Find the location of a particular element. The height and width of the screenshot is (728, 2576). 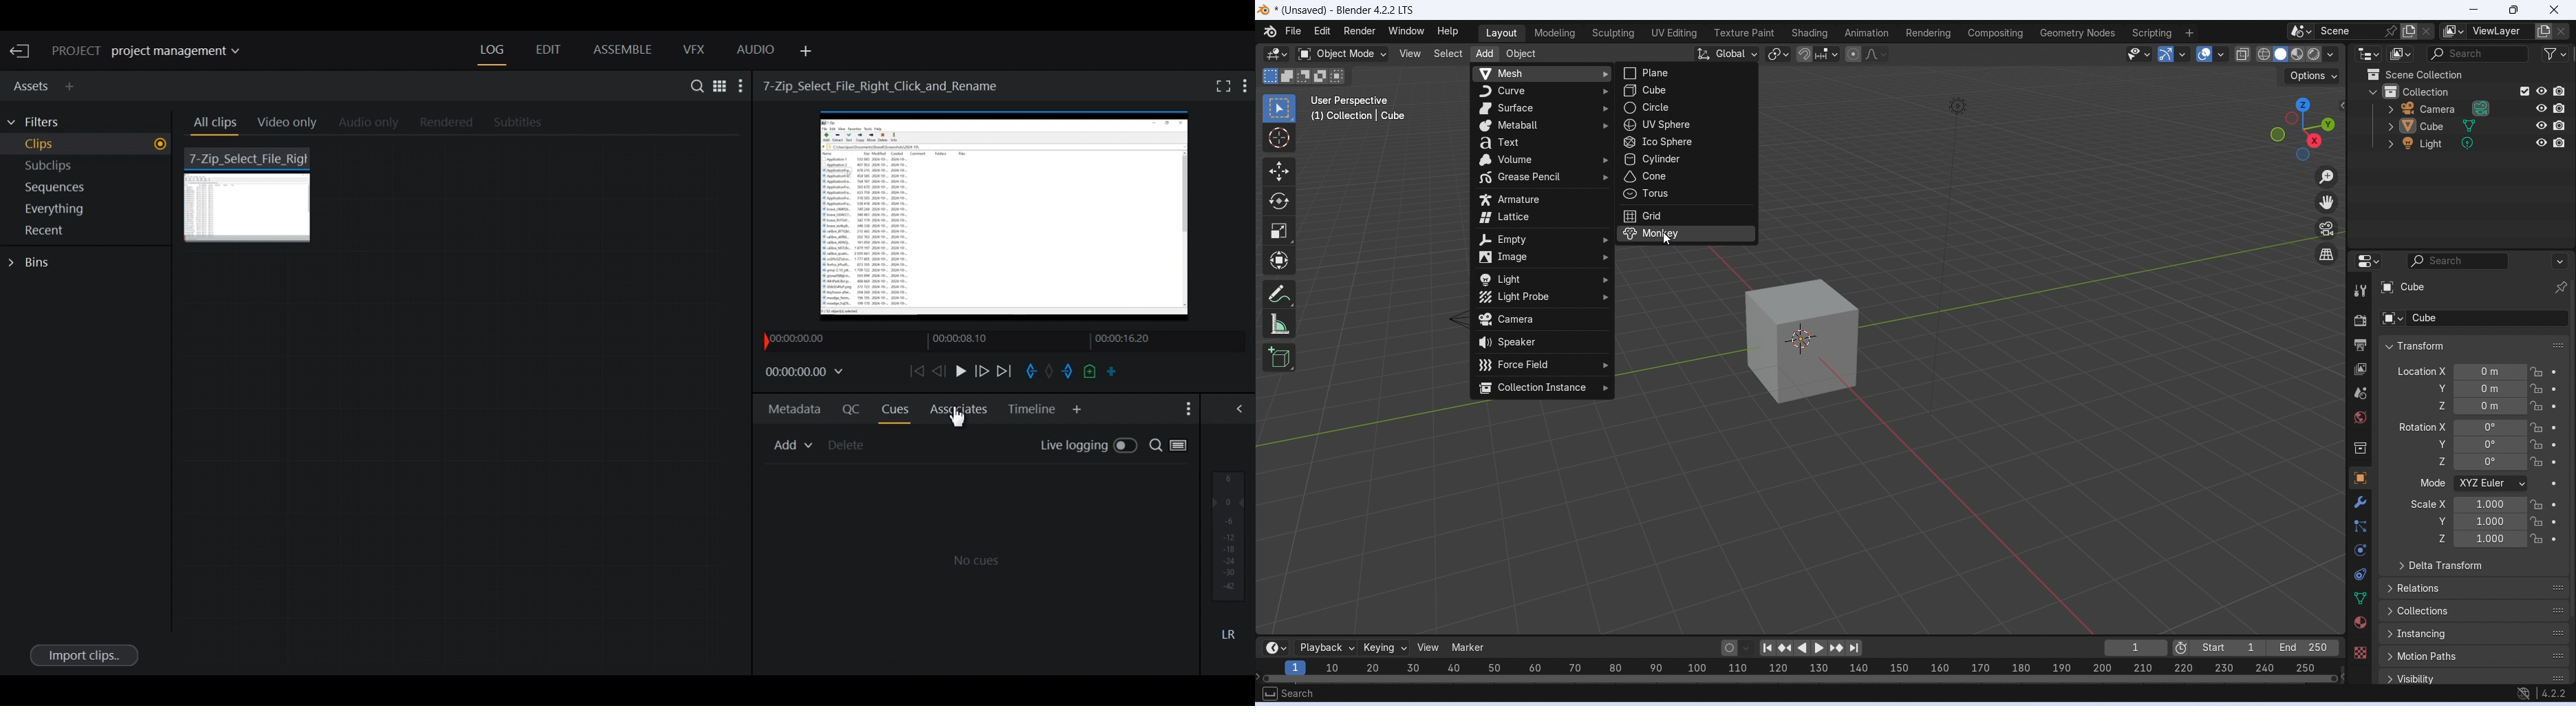

* (Unsaved) - Blender 4.2.2 LTS is located at coordinates (1344, 11).